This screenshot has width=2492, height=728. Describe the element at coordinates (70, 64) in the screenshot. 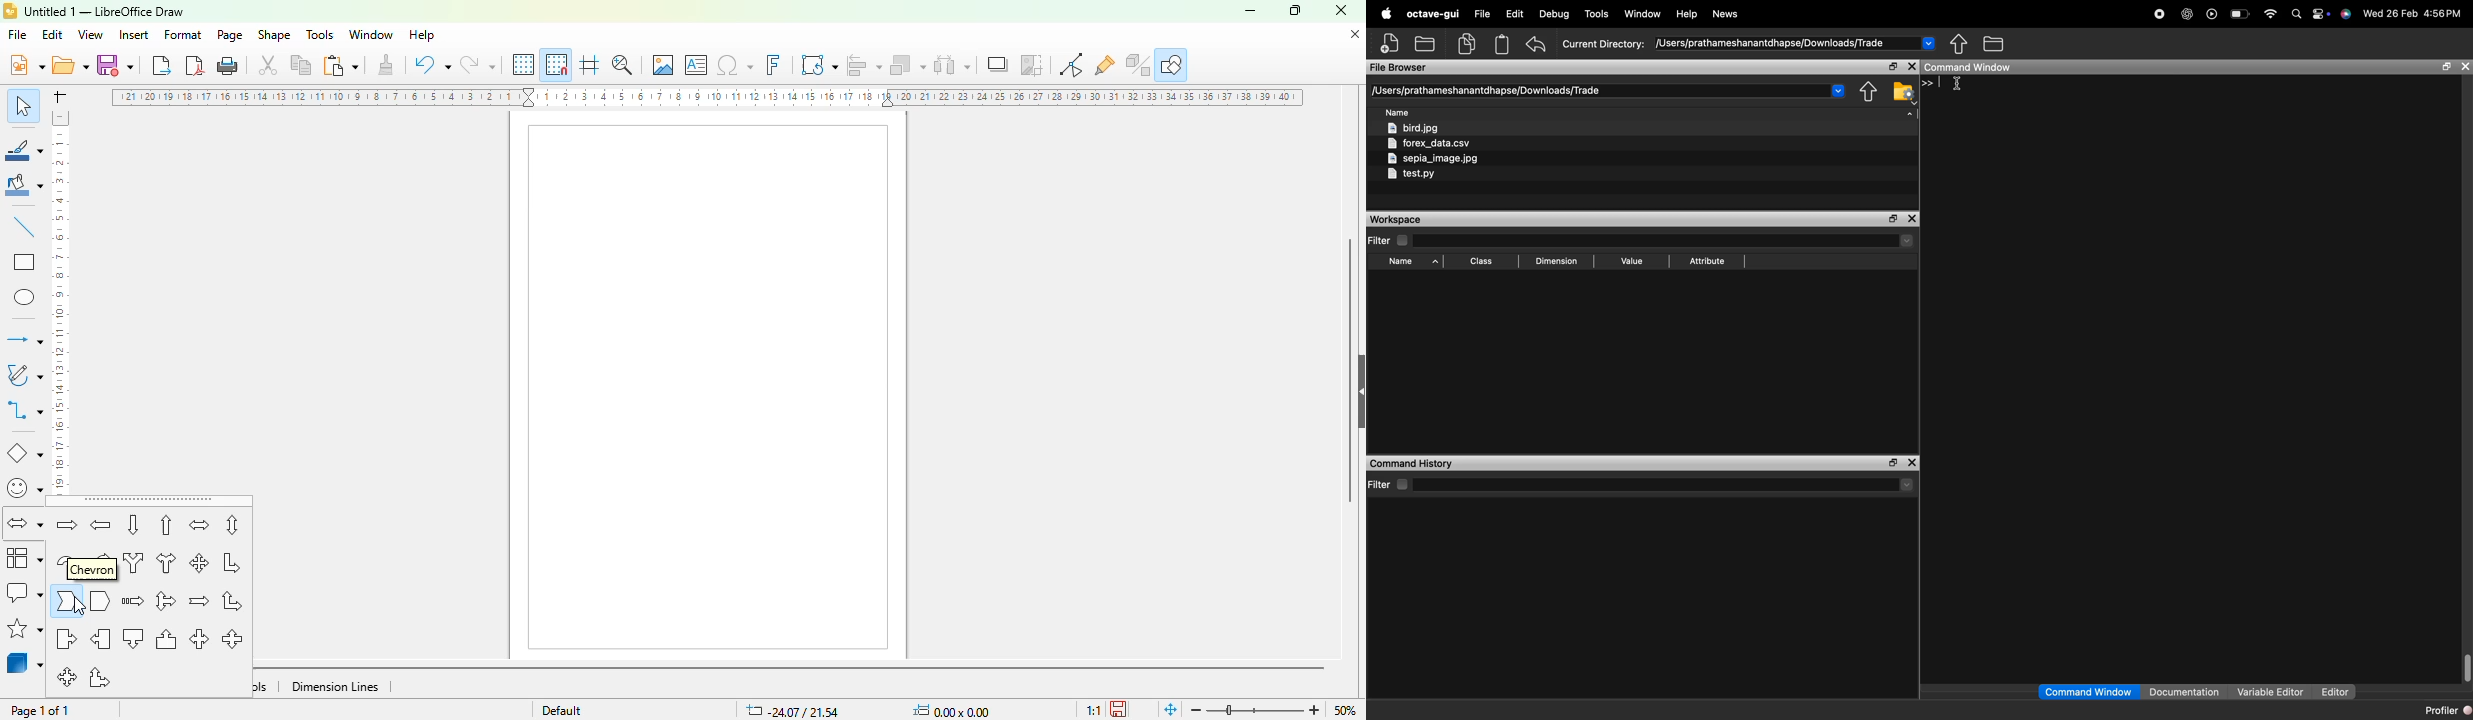

I see `open` at that location.